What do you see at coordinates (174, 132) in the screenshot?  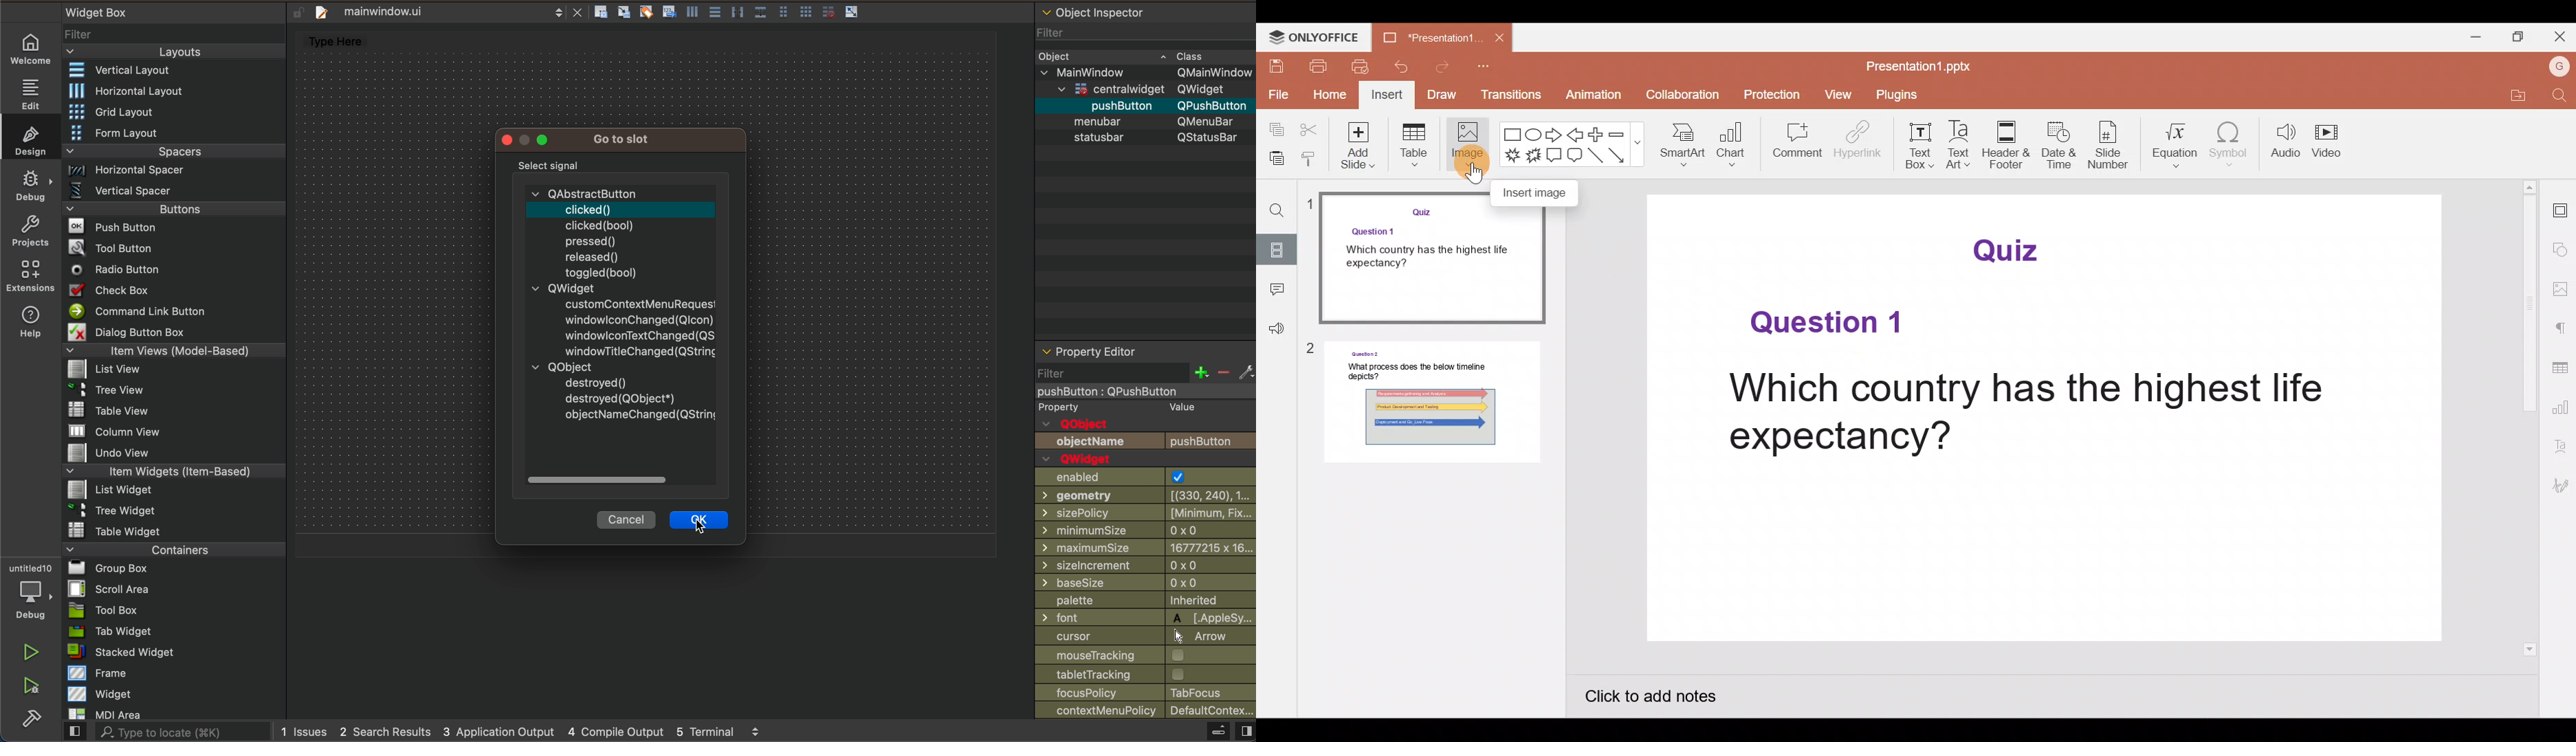 I see `form layout` at bounding box center [174, 132].